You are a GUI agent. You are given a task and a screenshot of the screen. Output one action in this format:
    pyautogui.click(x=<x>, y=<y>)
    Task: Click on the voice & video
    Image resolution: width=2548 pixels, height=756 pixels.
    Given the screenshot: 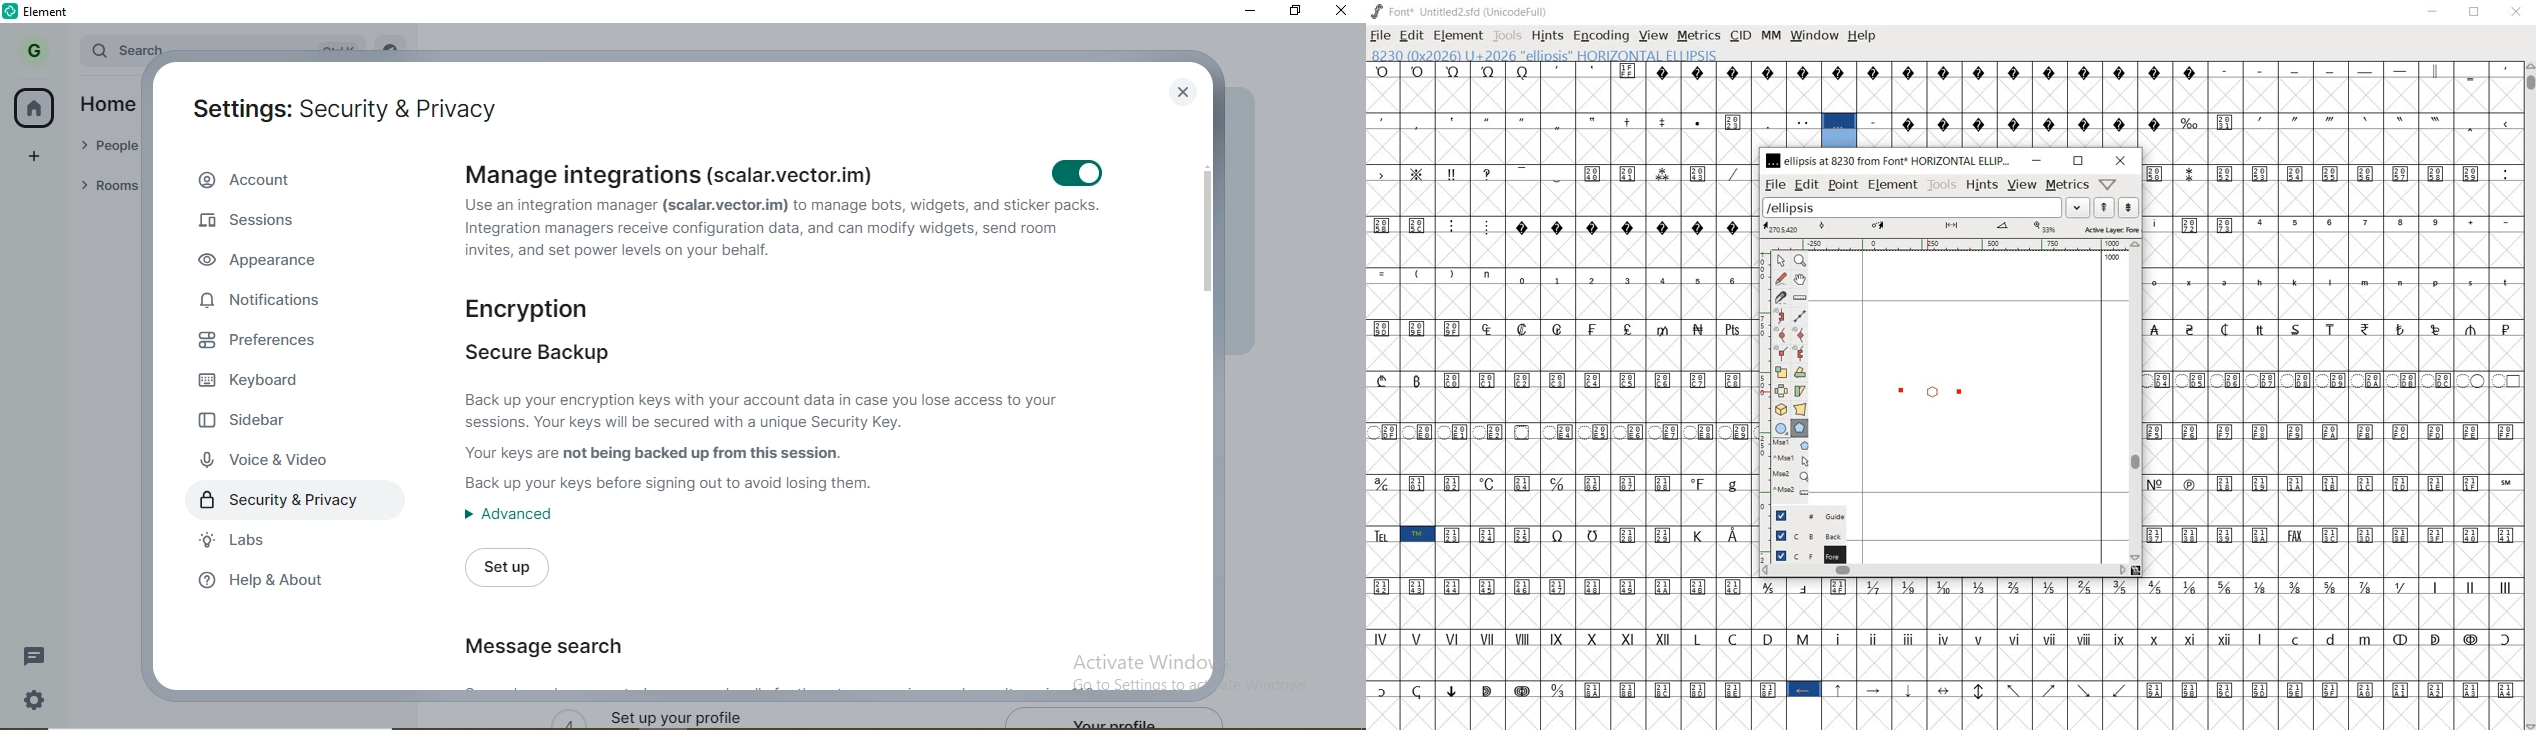 What is the action you would take?
    pyautogui.click(x=268, y=463)
    